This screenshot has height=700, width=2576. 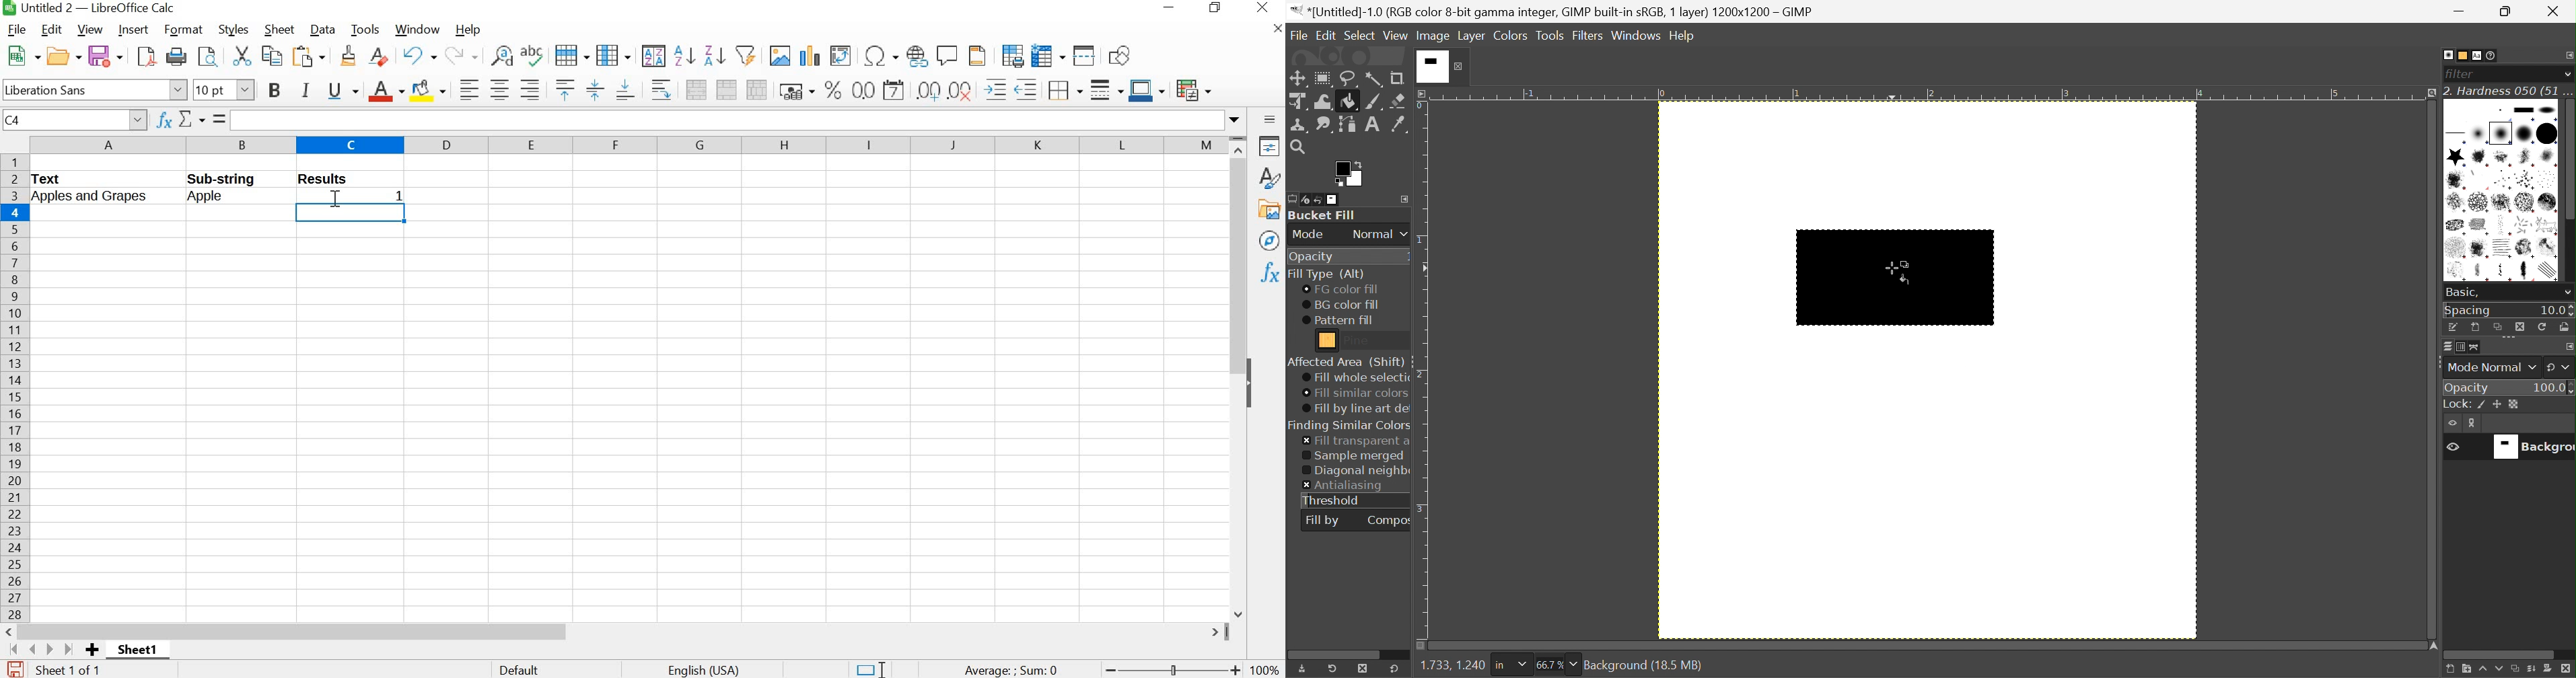 I want to click on clone formatting, so click(x=348, y=57).